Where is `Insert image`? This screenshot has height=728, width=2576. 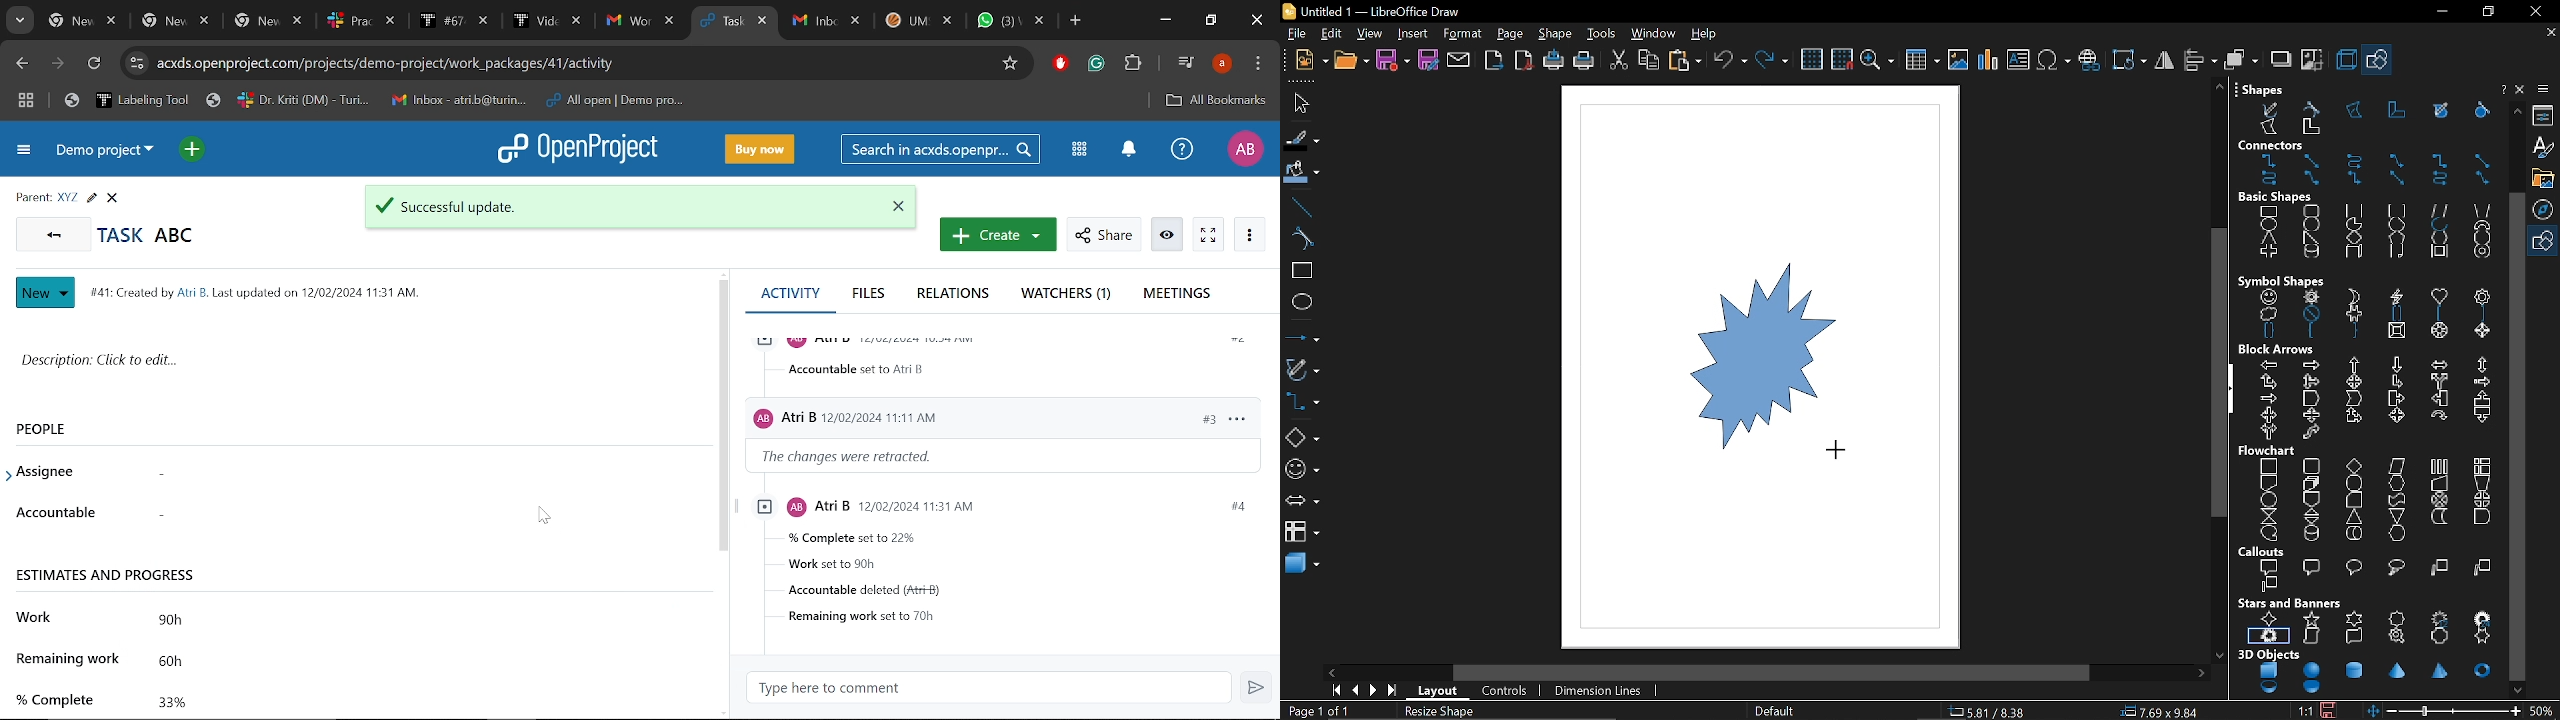 Insert image is located at coordinates (1959, 60).